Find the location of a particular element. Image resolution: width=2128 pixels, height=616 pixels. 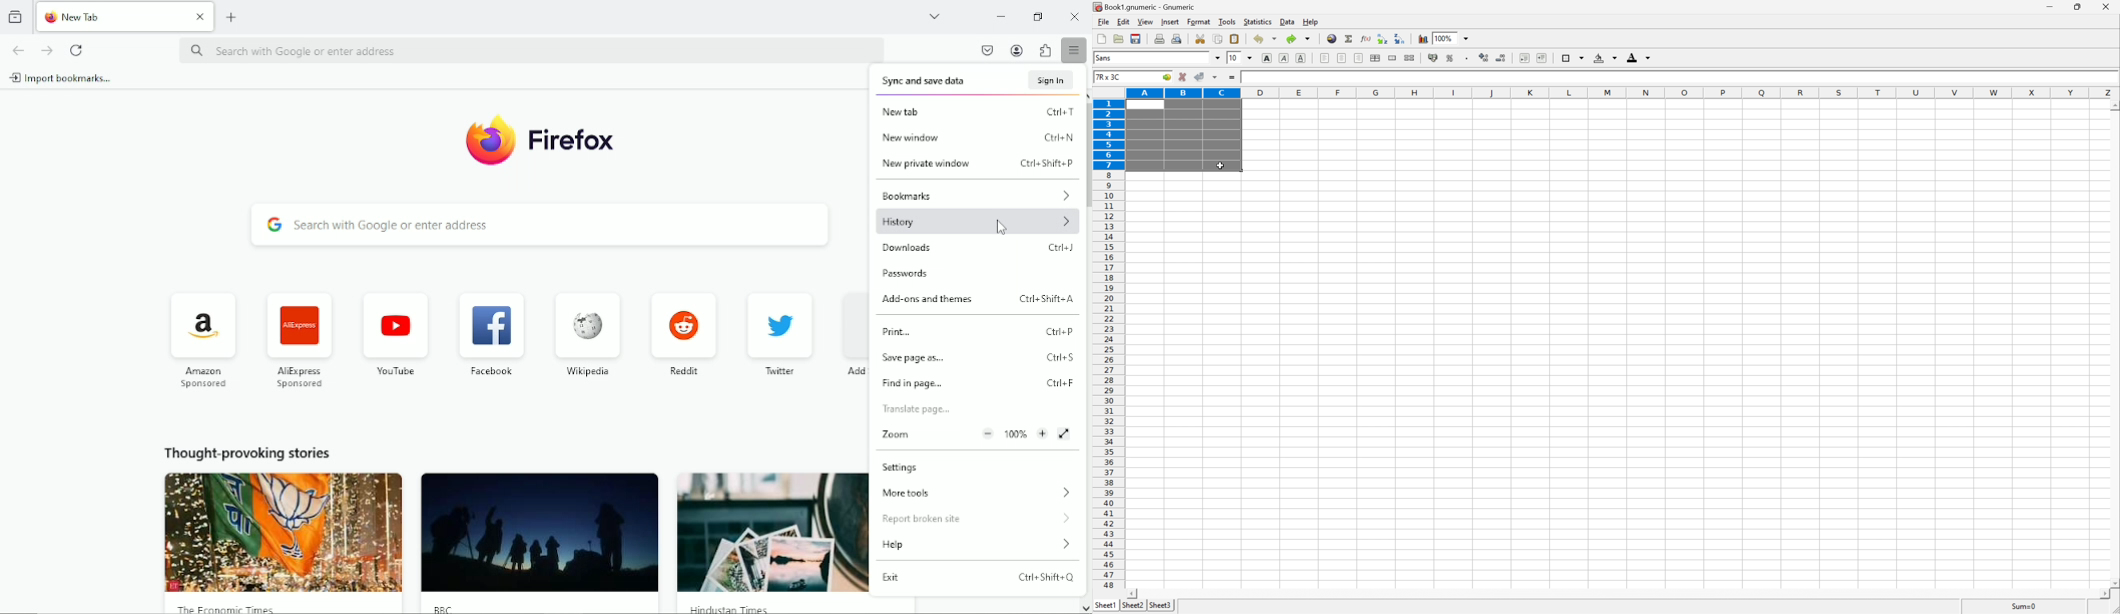

edit function in current cell is located at coordinates (1366, 38).